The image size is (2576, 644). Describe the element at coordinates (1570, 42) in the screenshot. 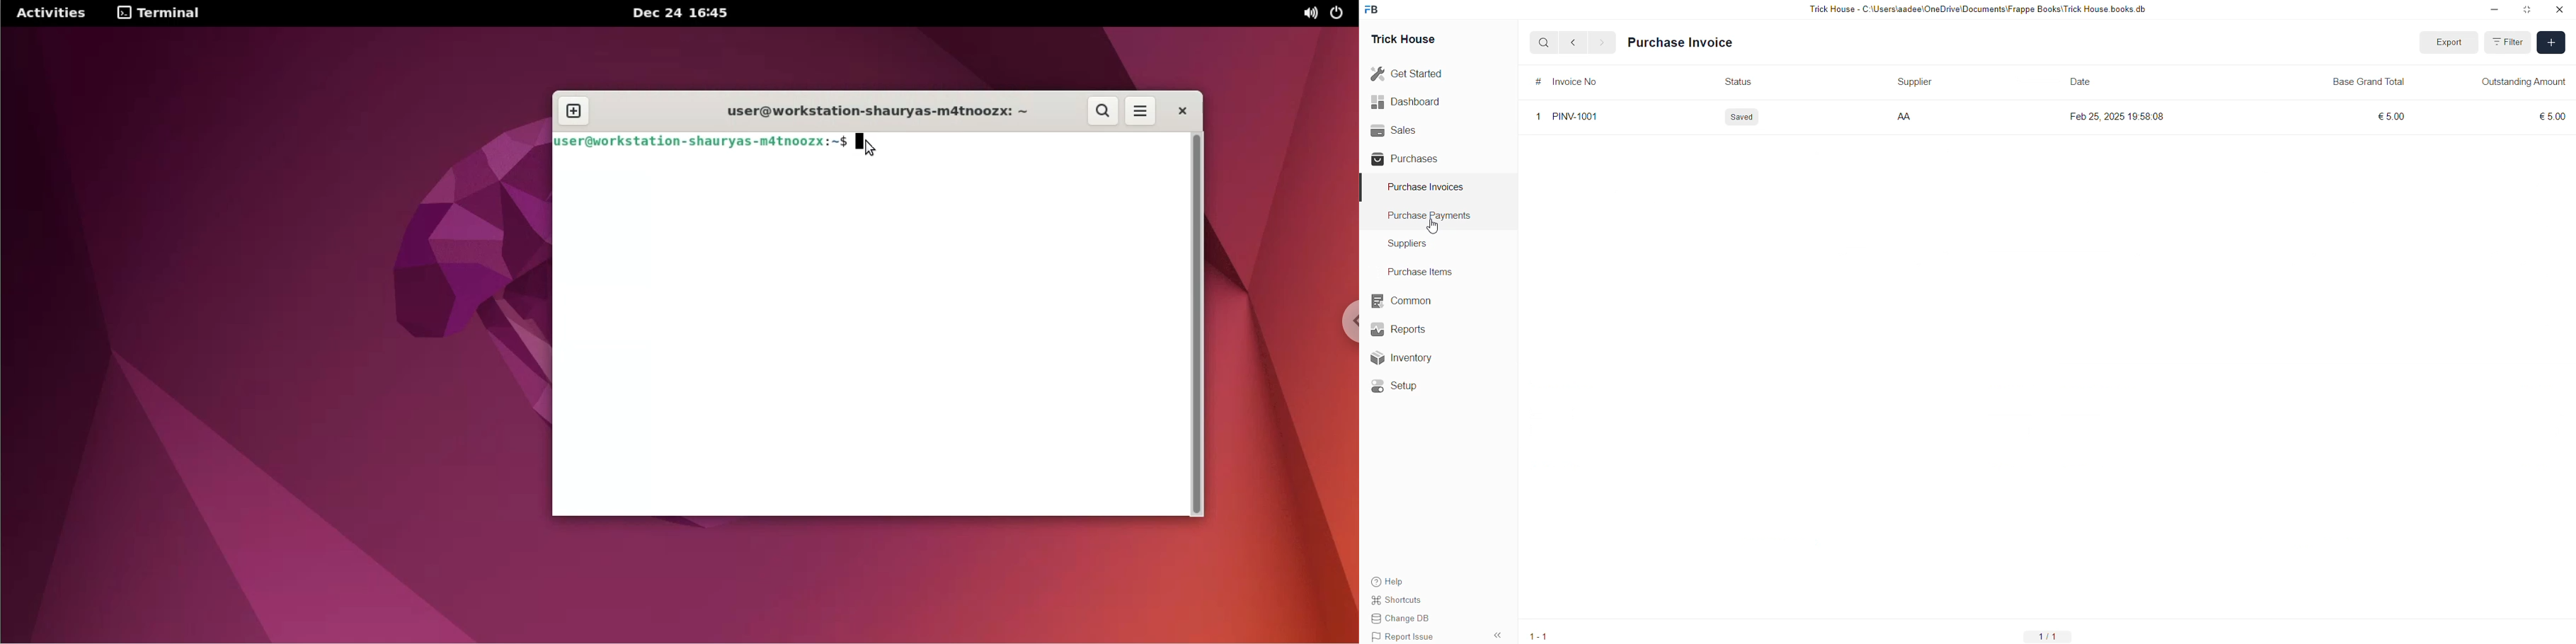

I see `<` at that location.